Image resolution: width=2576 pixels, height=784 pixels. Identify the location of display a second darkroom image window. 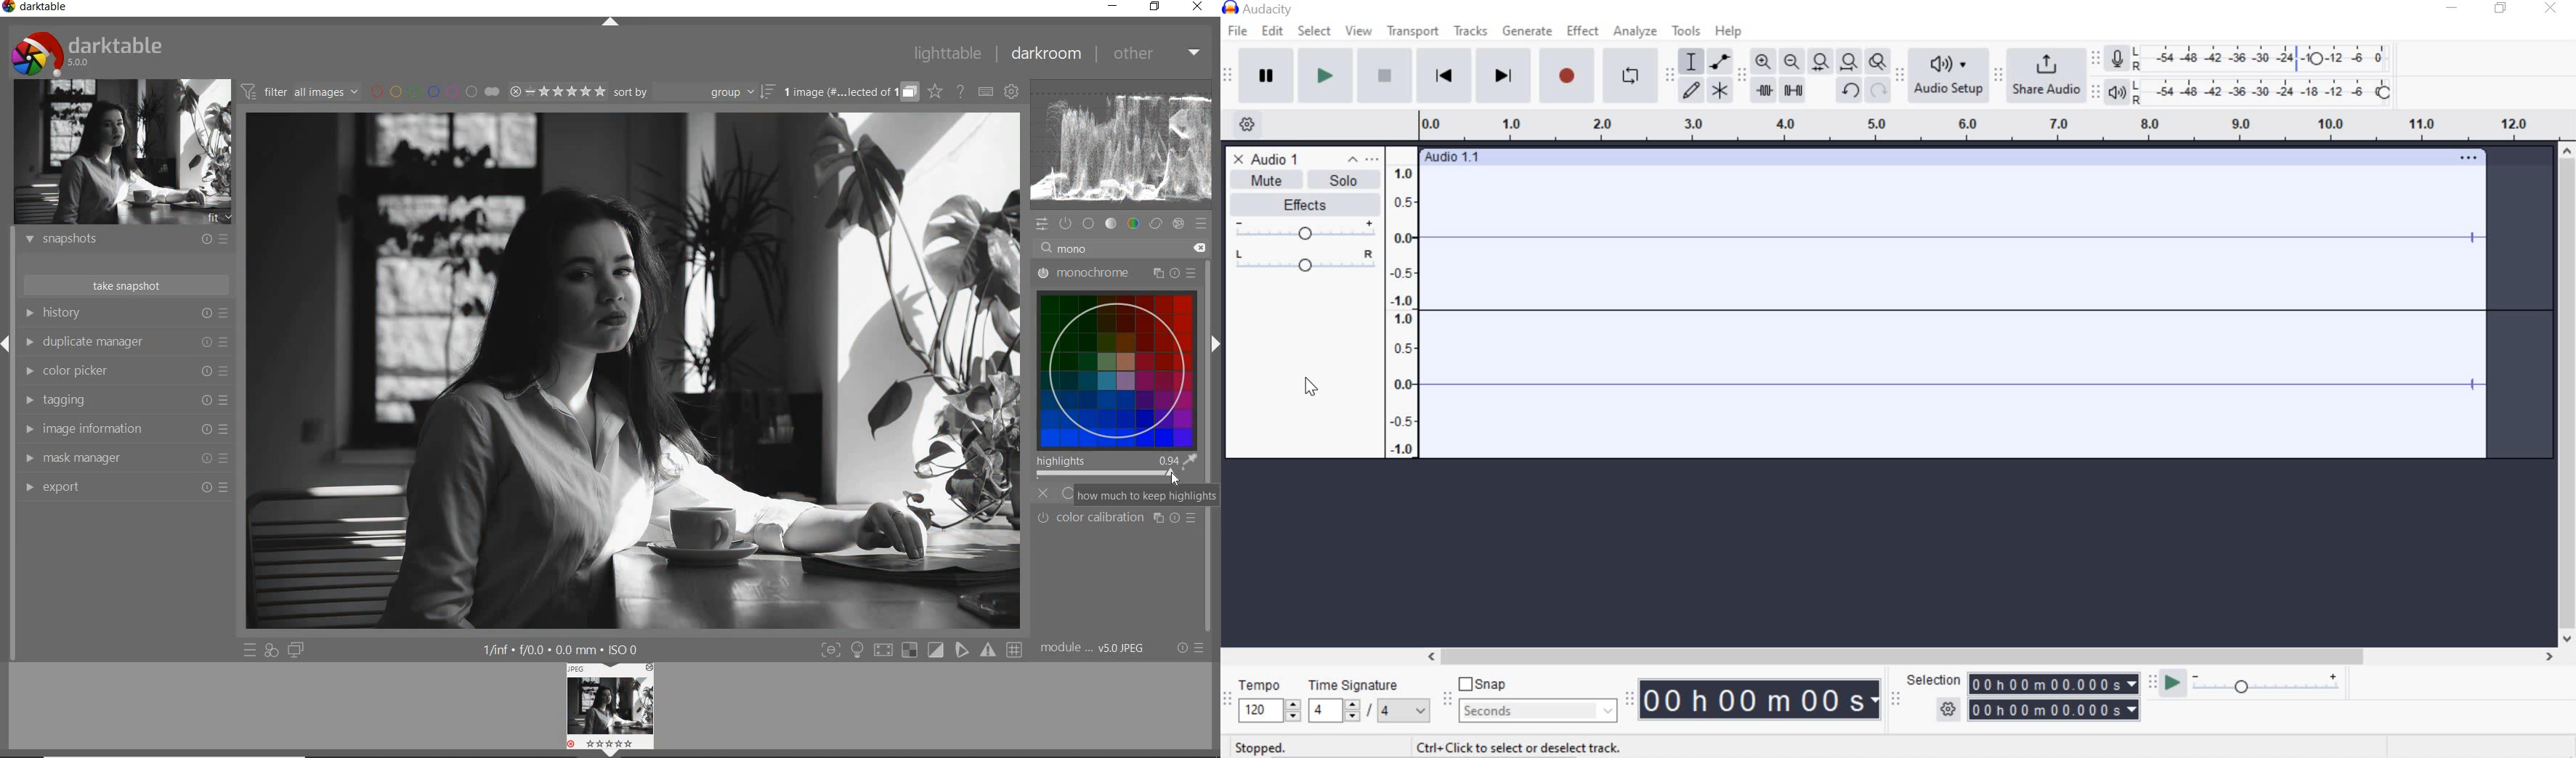
(295, 648).